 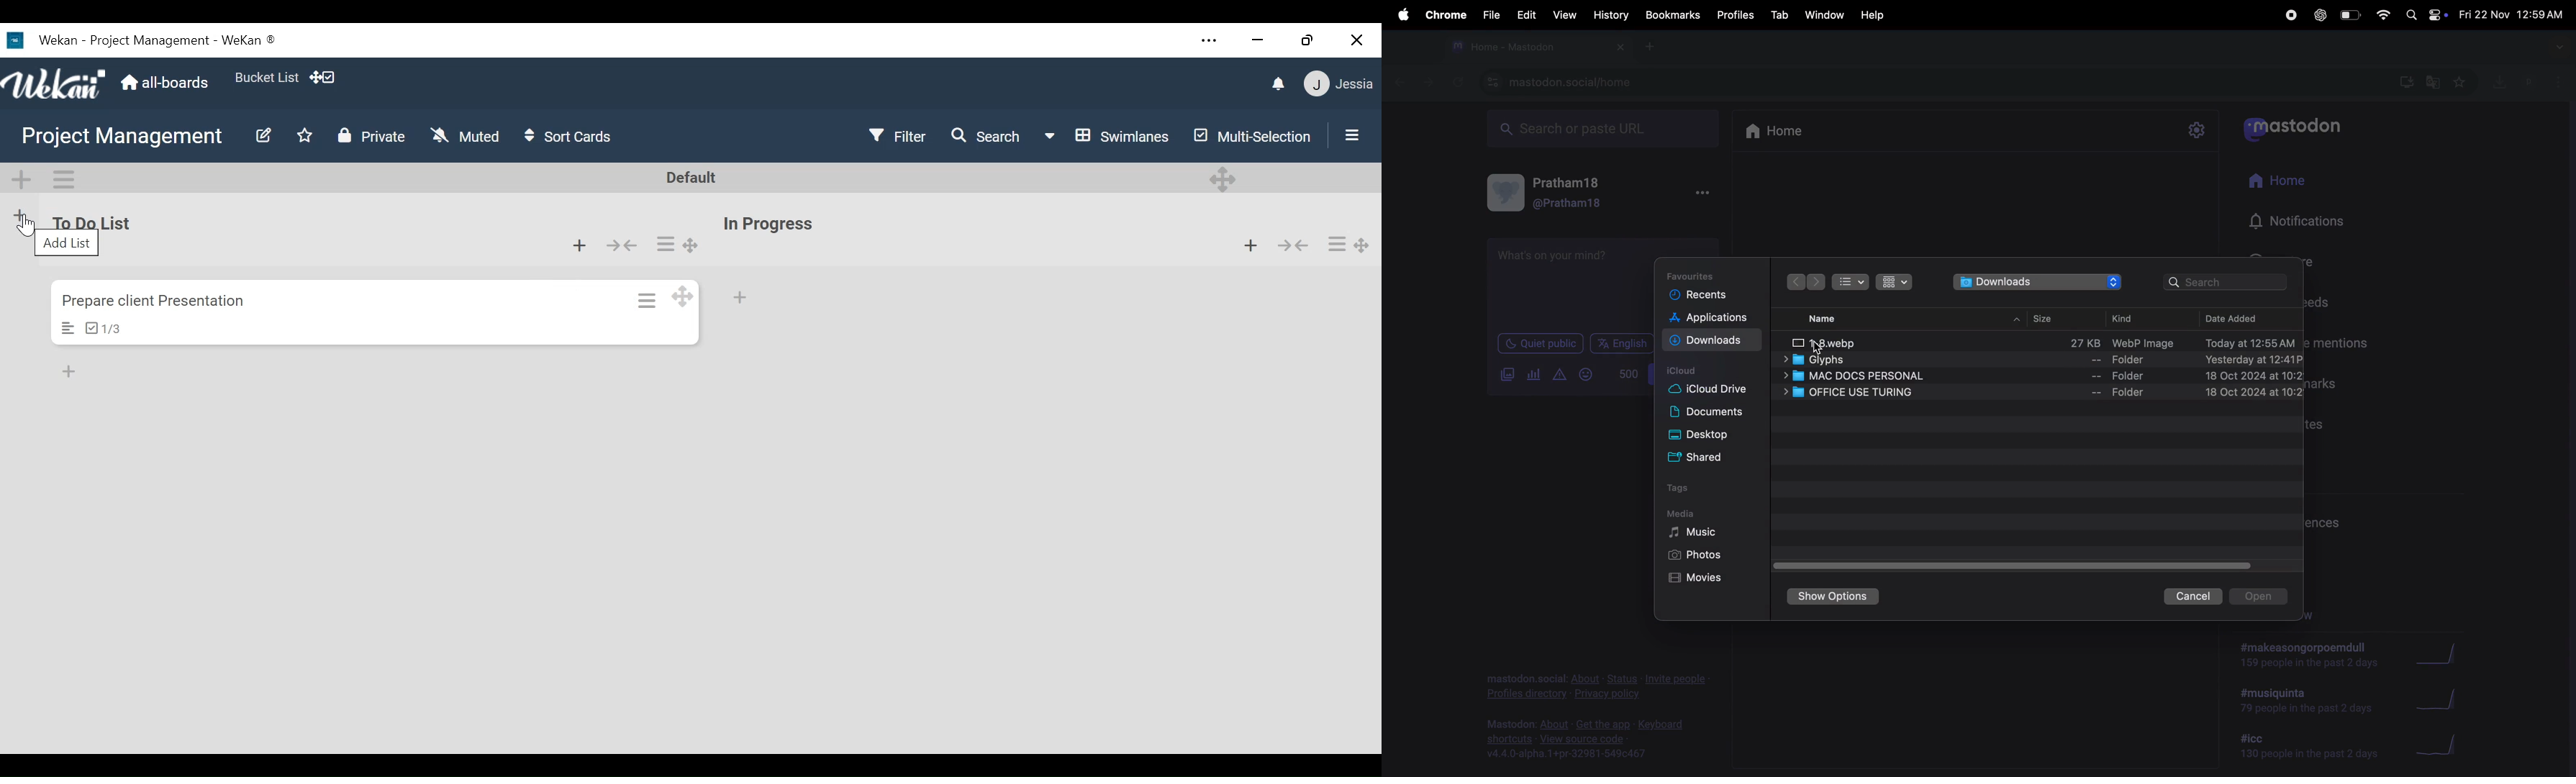 What do you see at coordinates (1362, 244) in the screenshot?
I see `Desktop drag handle` at bounding box center [1362, 244].